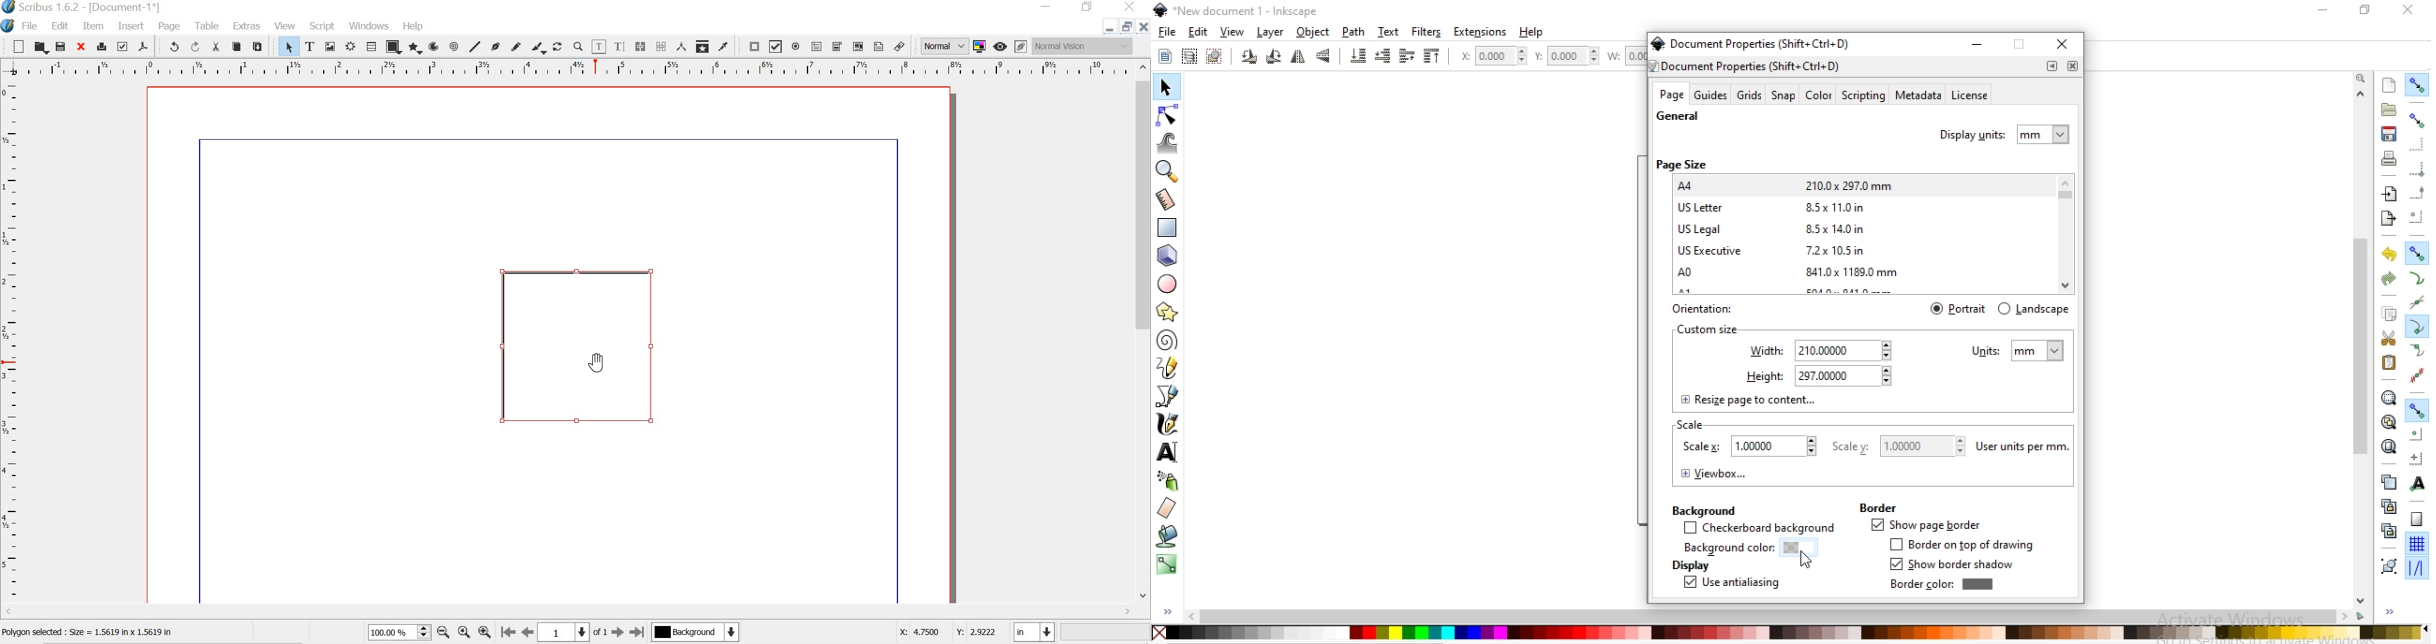 This screenshot has height=644, width=2436. I want to click on view, so click(1233, 32).